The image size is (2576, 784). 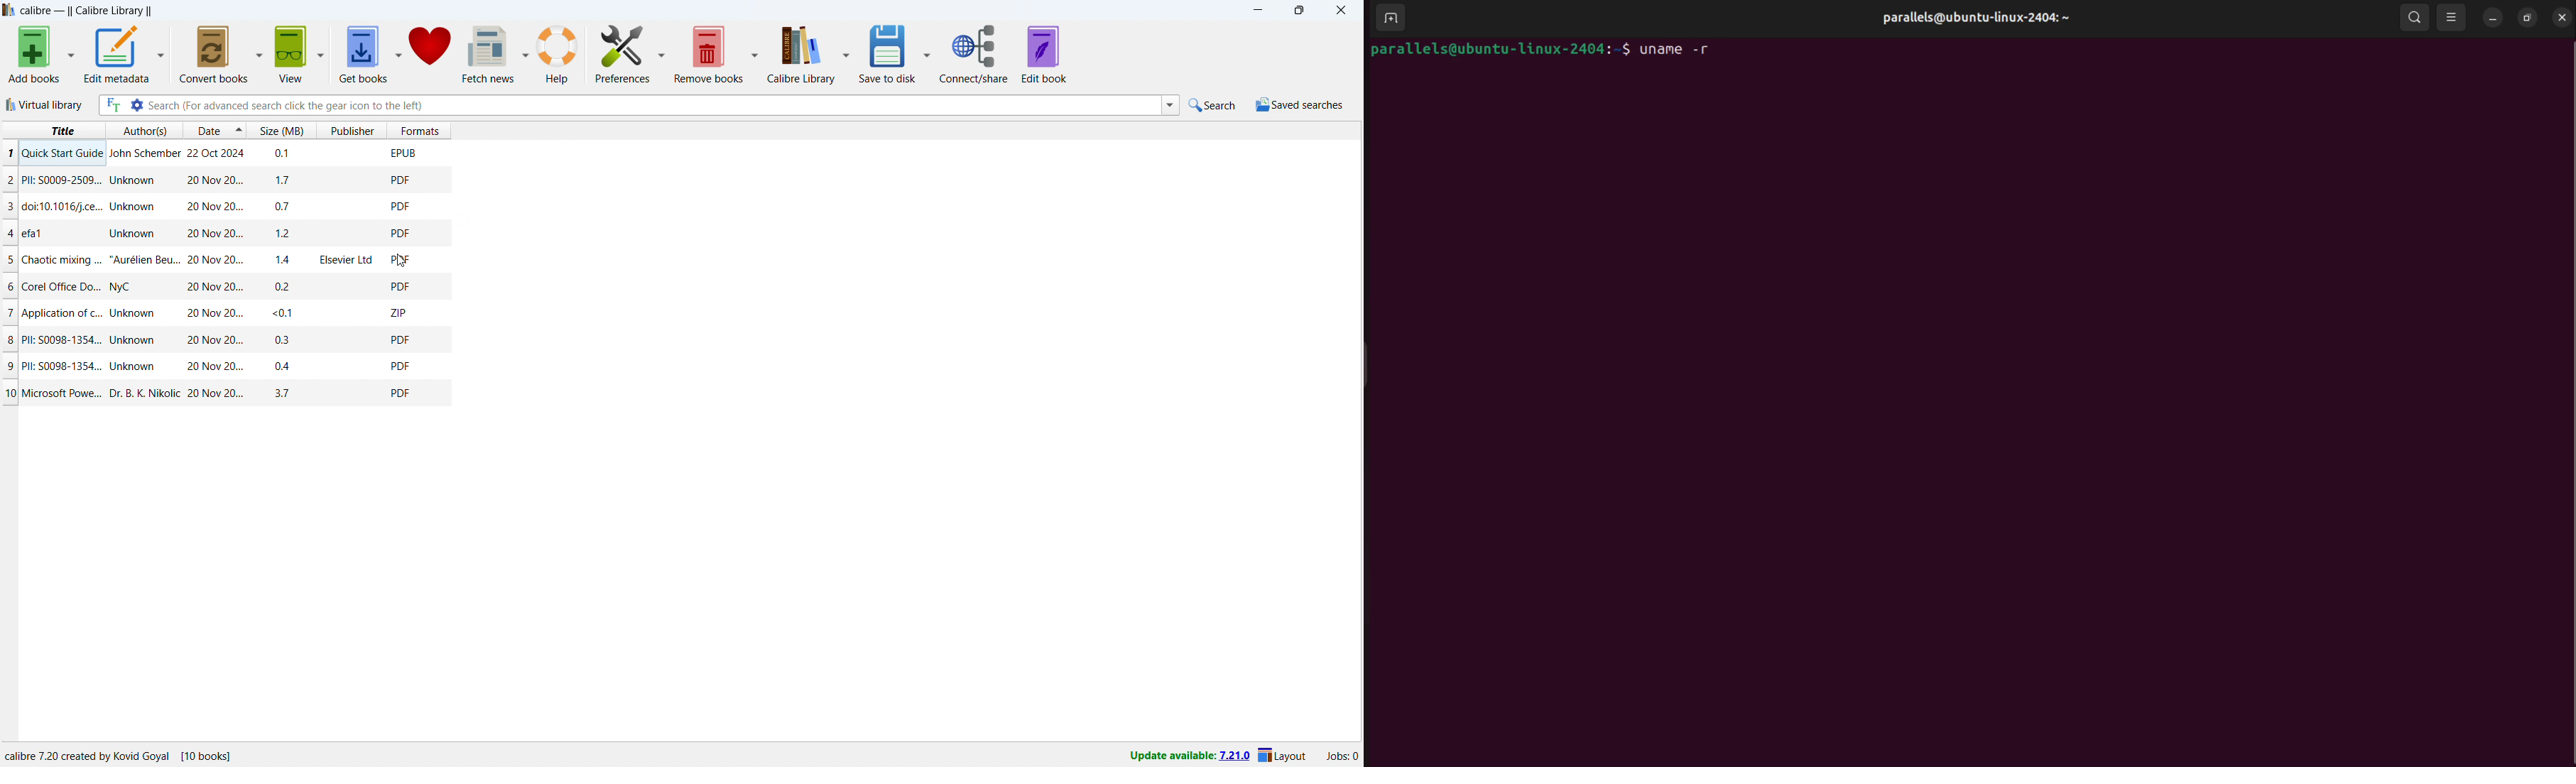 I want to click on save to disk, so click(x=888, y=53).